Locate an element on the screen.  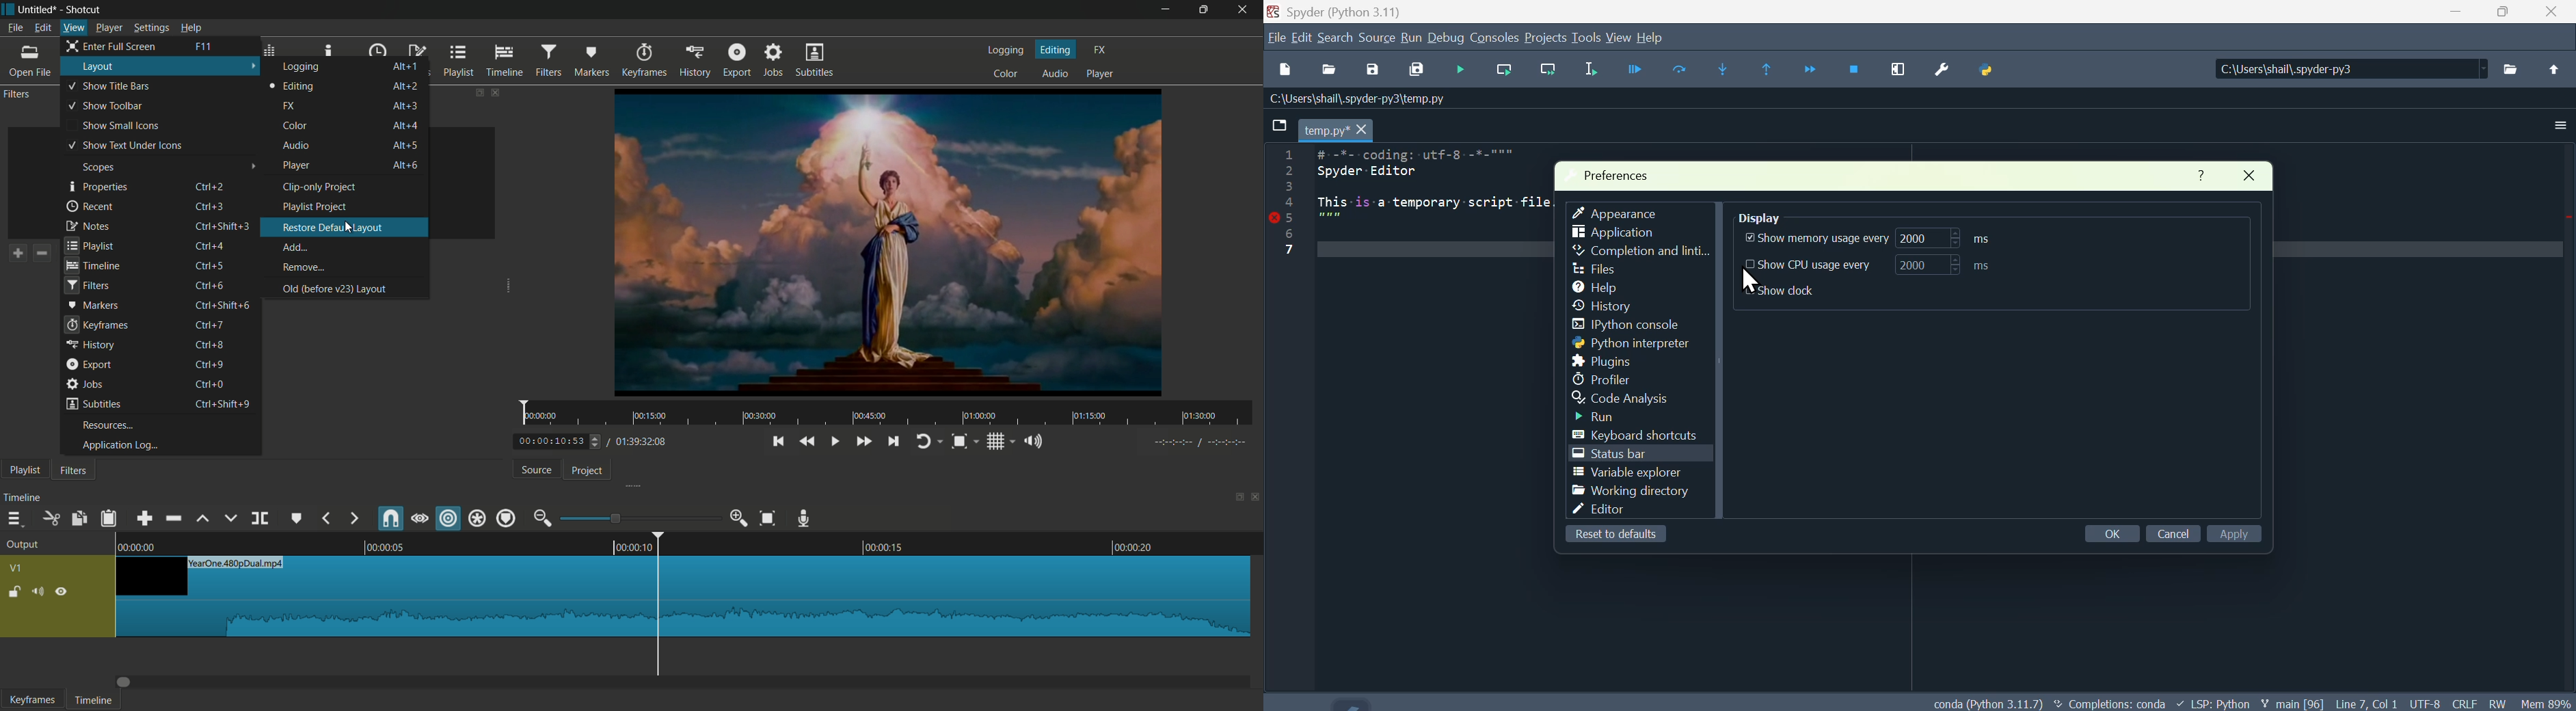
skip to the next point is located at coordinates (894, 442).